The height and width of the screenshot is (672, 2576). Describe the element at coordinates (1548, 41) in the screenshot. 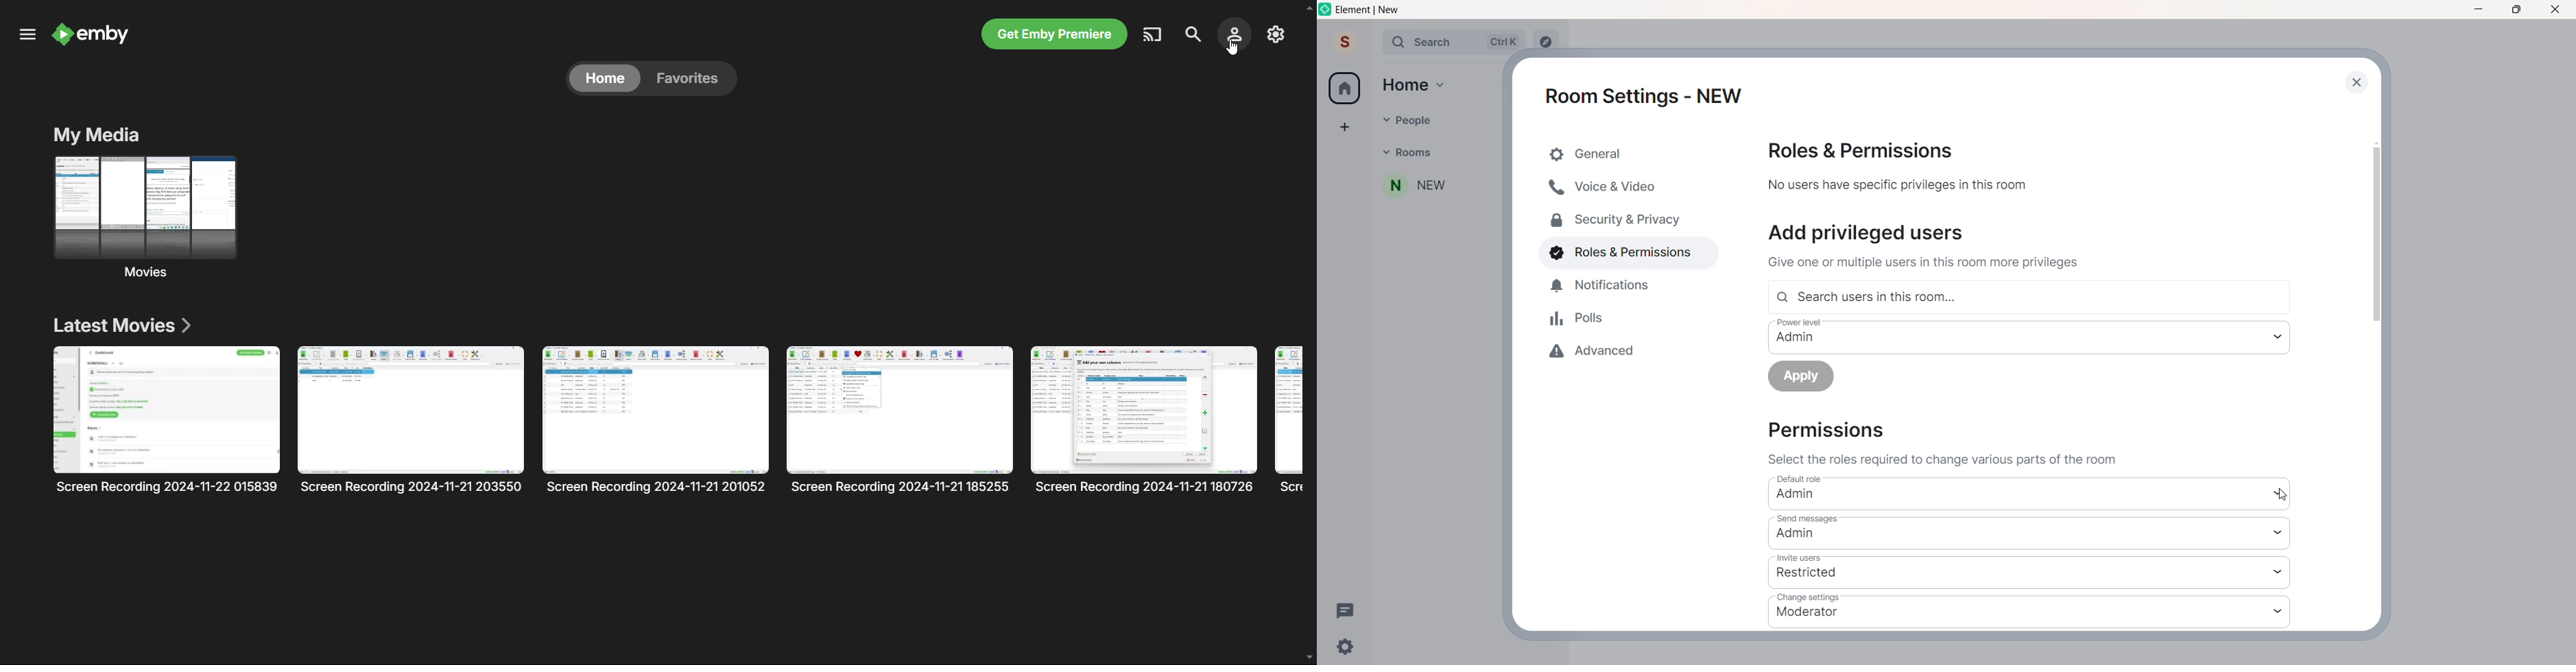

I see `explore` at that location.